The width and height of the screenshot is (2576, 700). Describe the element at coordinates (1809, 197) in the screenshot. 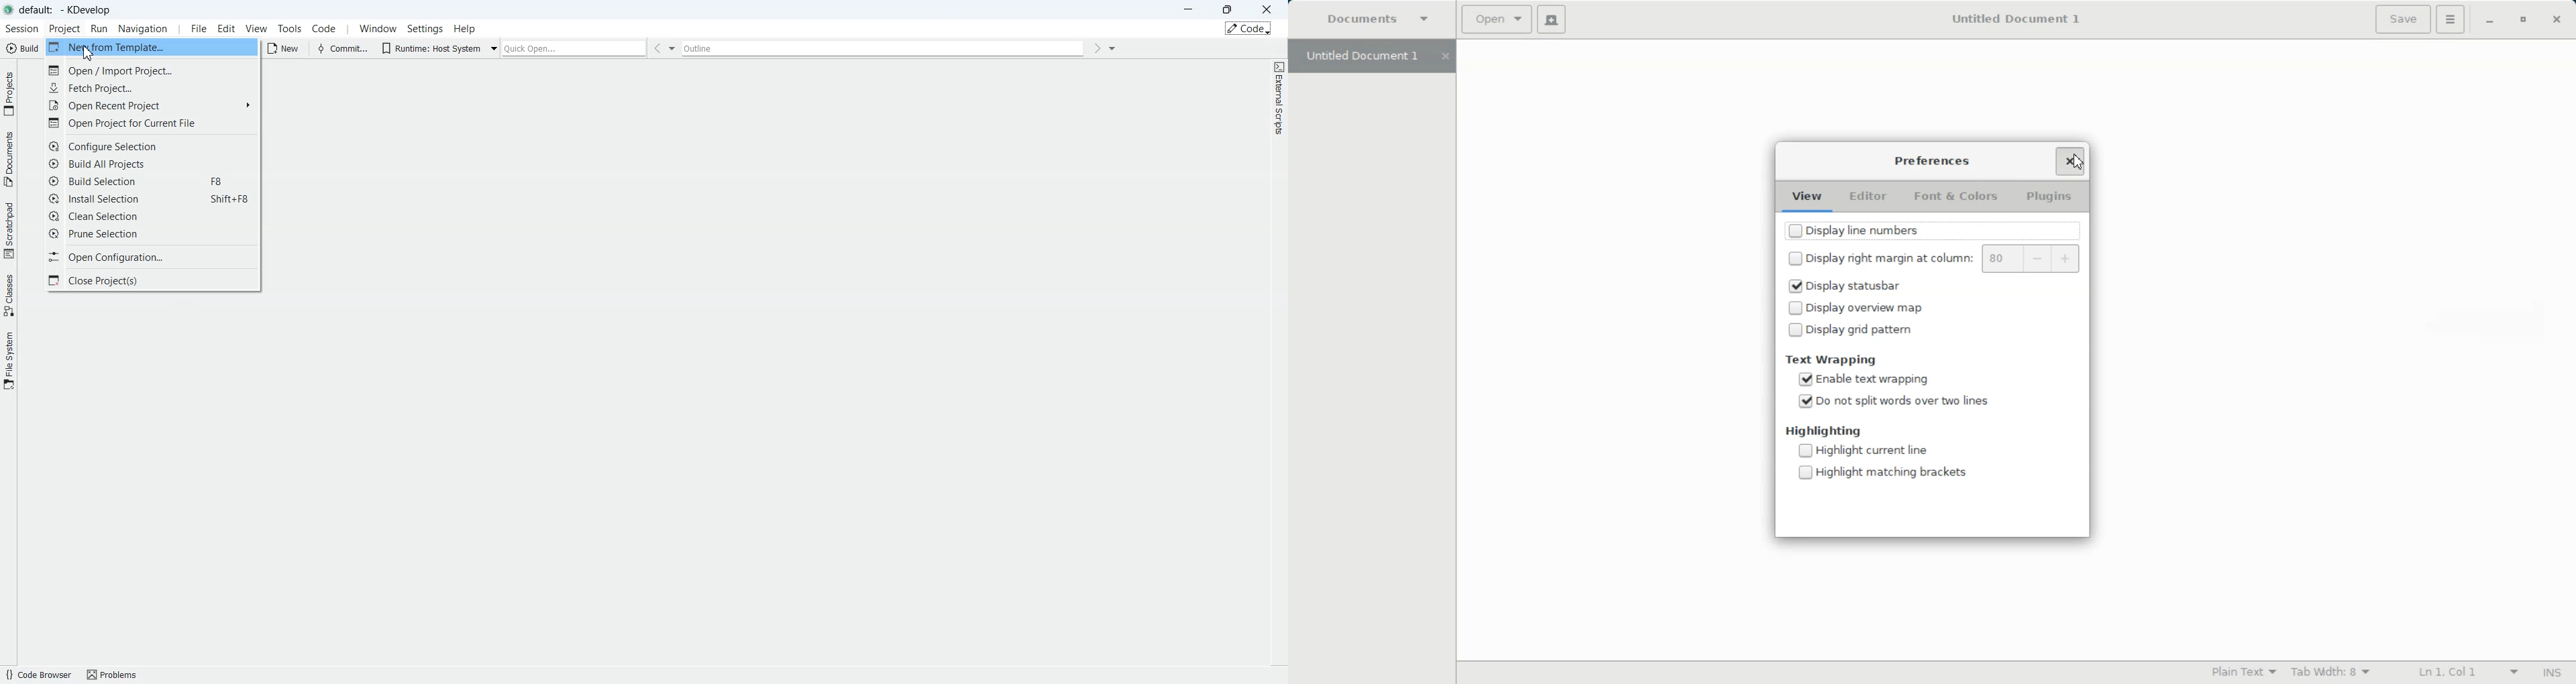

I see `View` at that location.